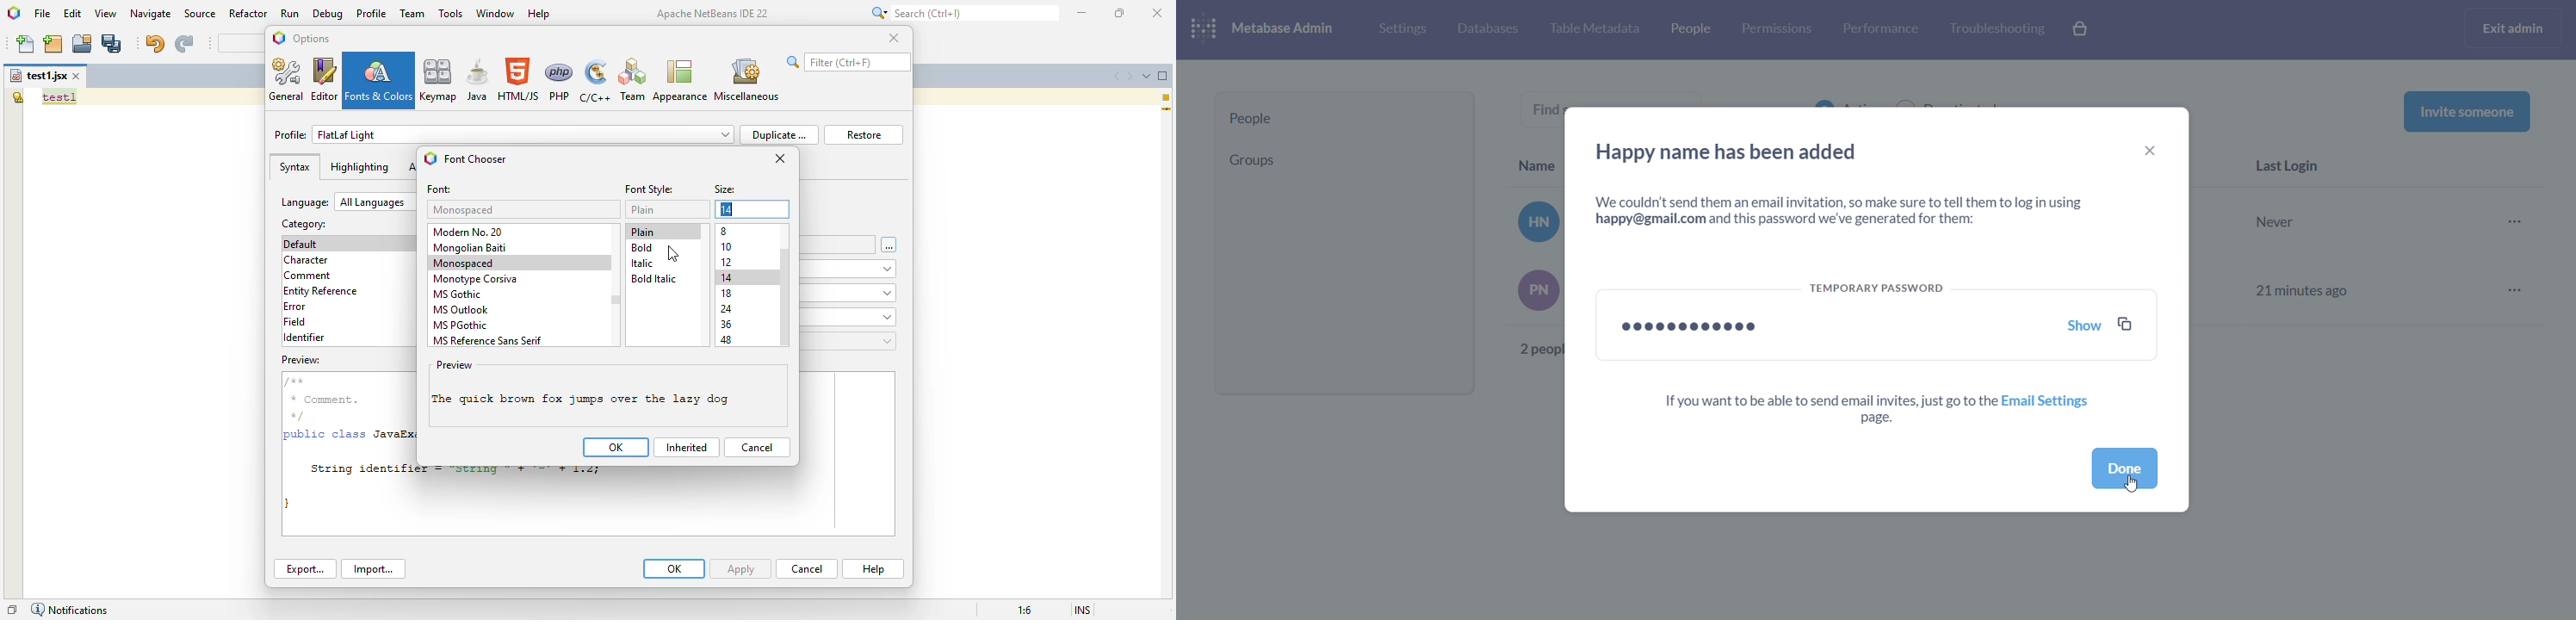 The width and height of the screenshot is (2576, 644). I want to click on 36, so click(727, 324).